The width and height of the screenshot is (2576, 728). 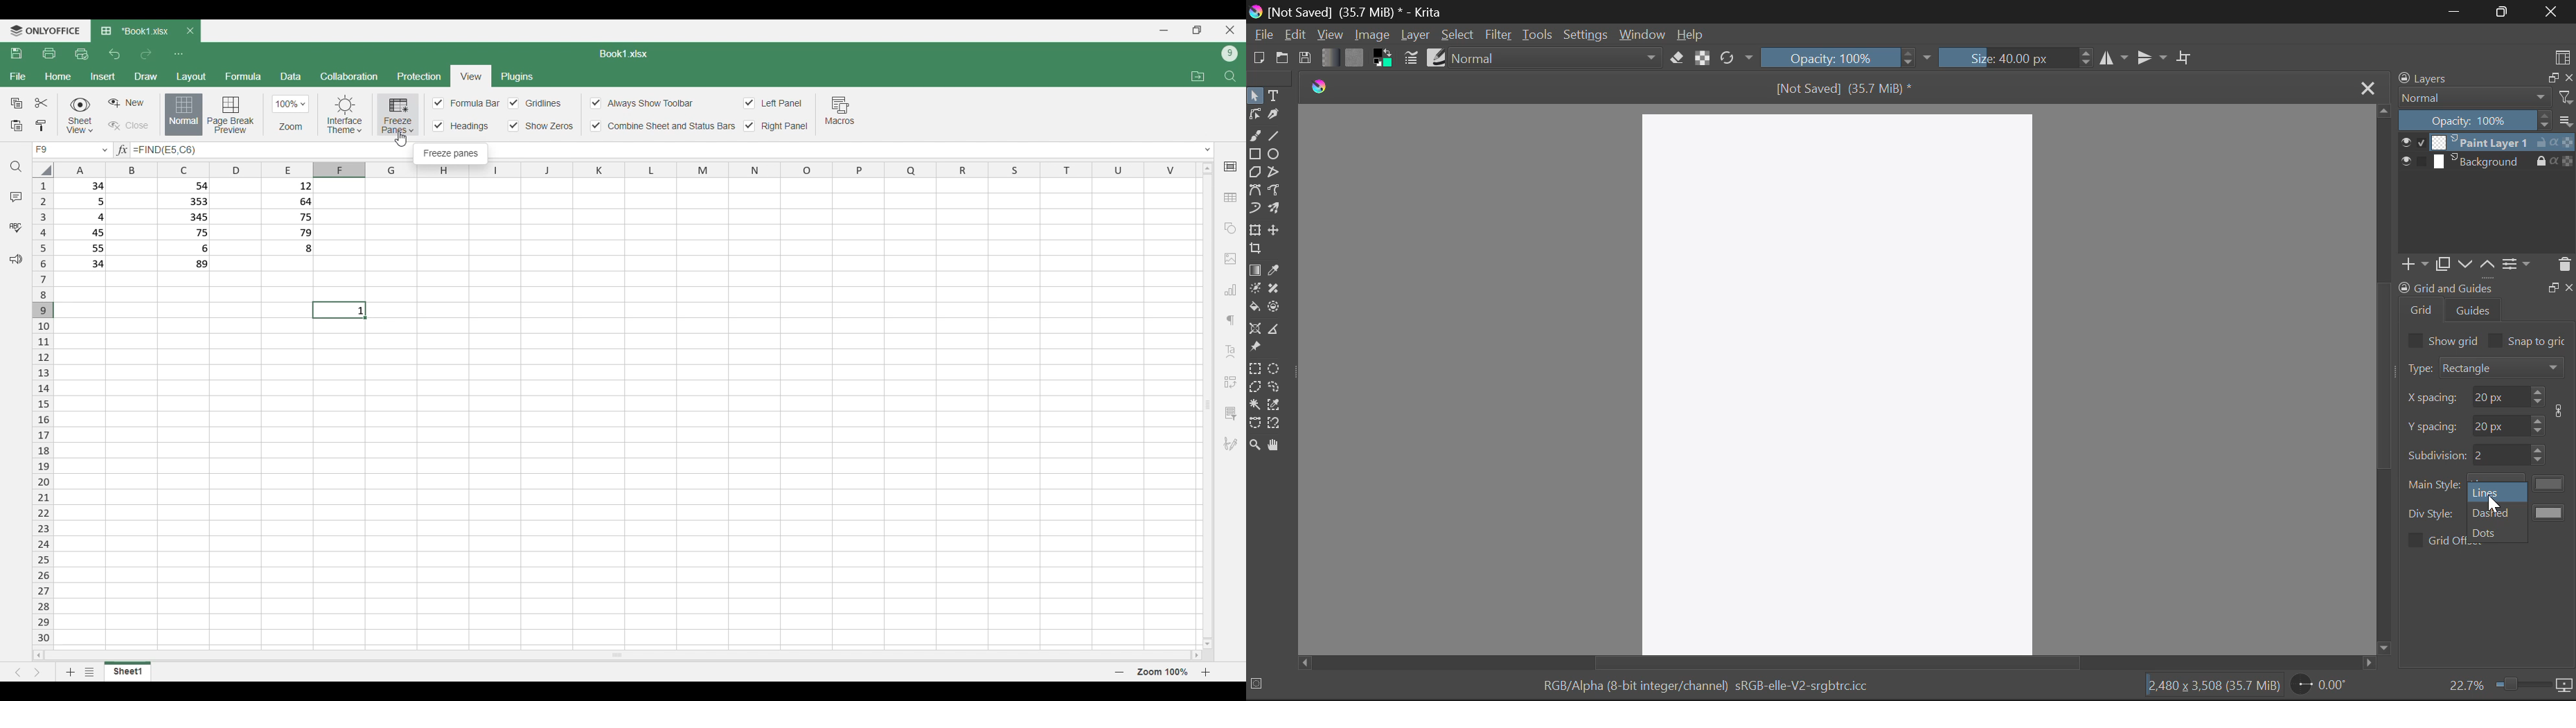 I want to click on Cursor Position, so click(x=2491, y=504).